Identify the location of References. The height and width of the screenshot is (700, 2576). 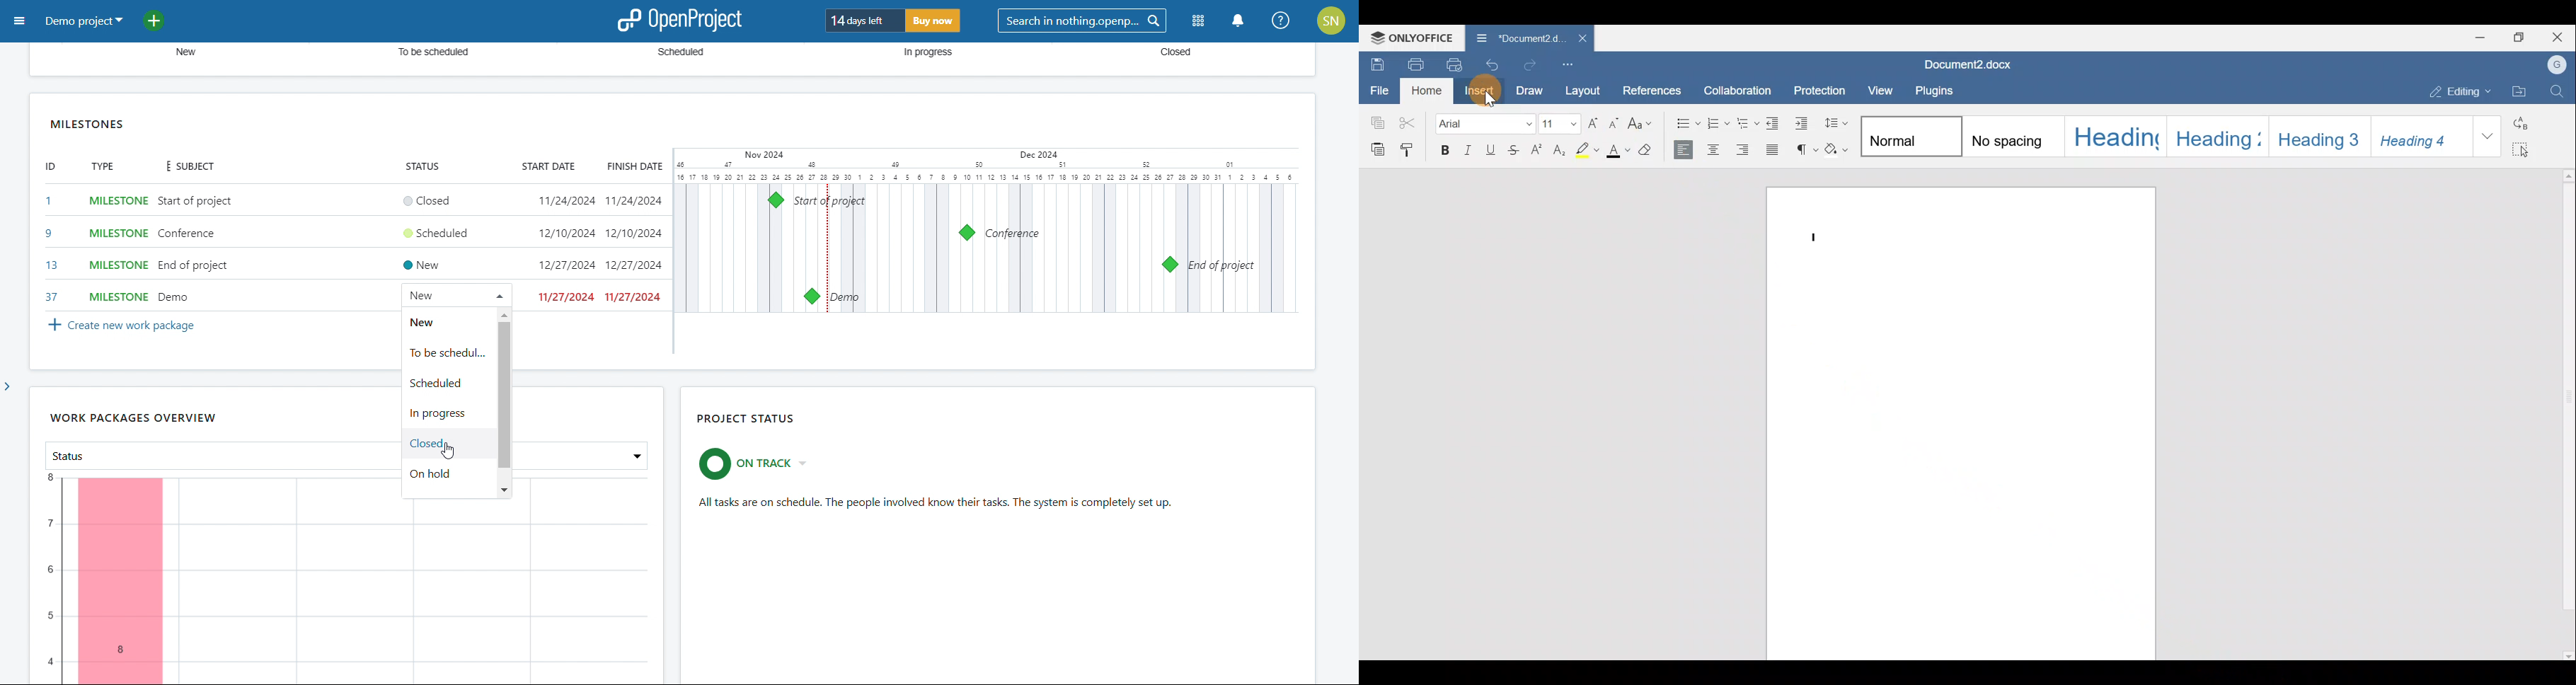
(1651, 91).